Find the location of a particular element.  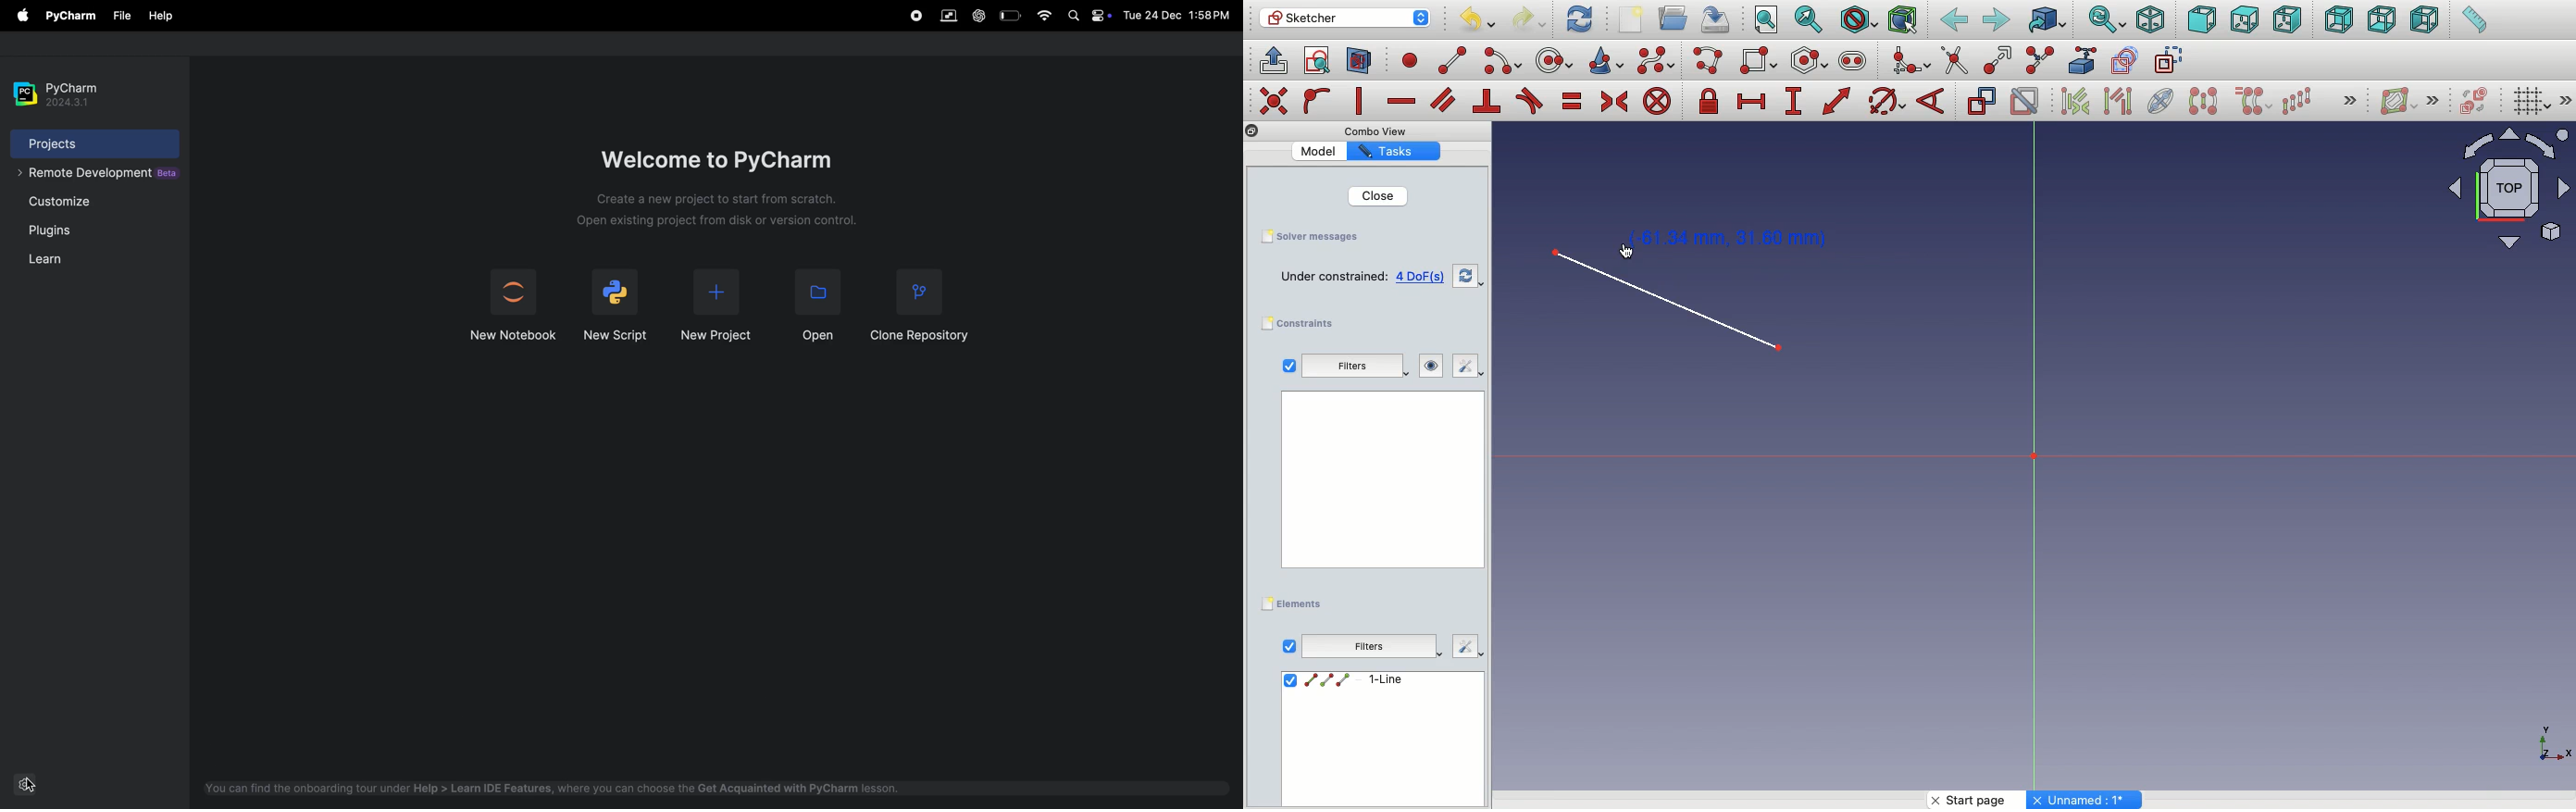

 is located at coordinates (2500, 196).